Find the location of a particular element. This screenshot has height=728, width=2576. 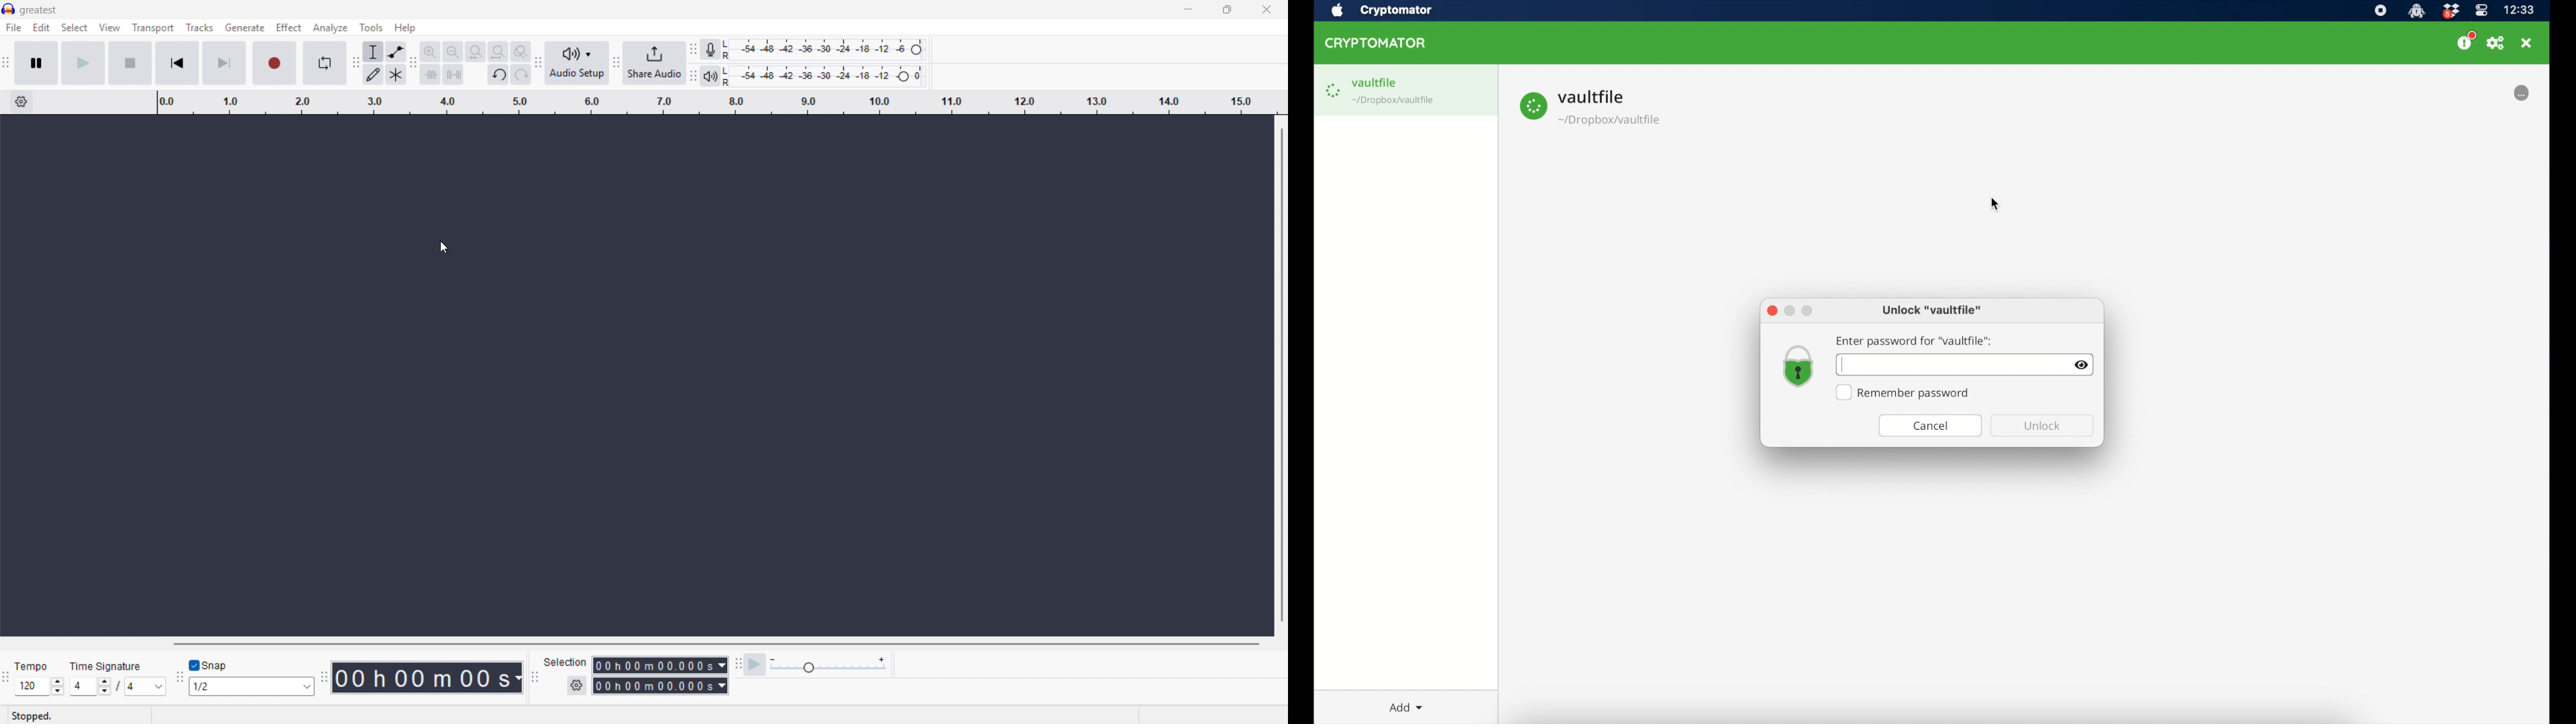

screen recorder icon is located at coordinates (2381, 10).